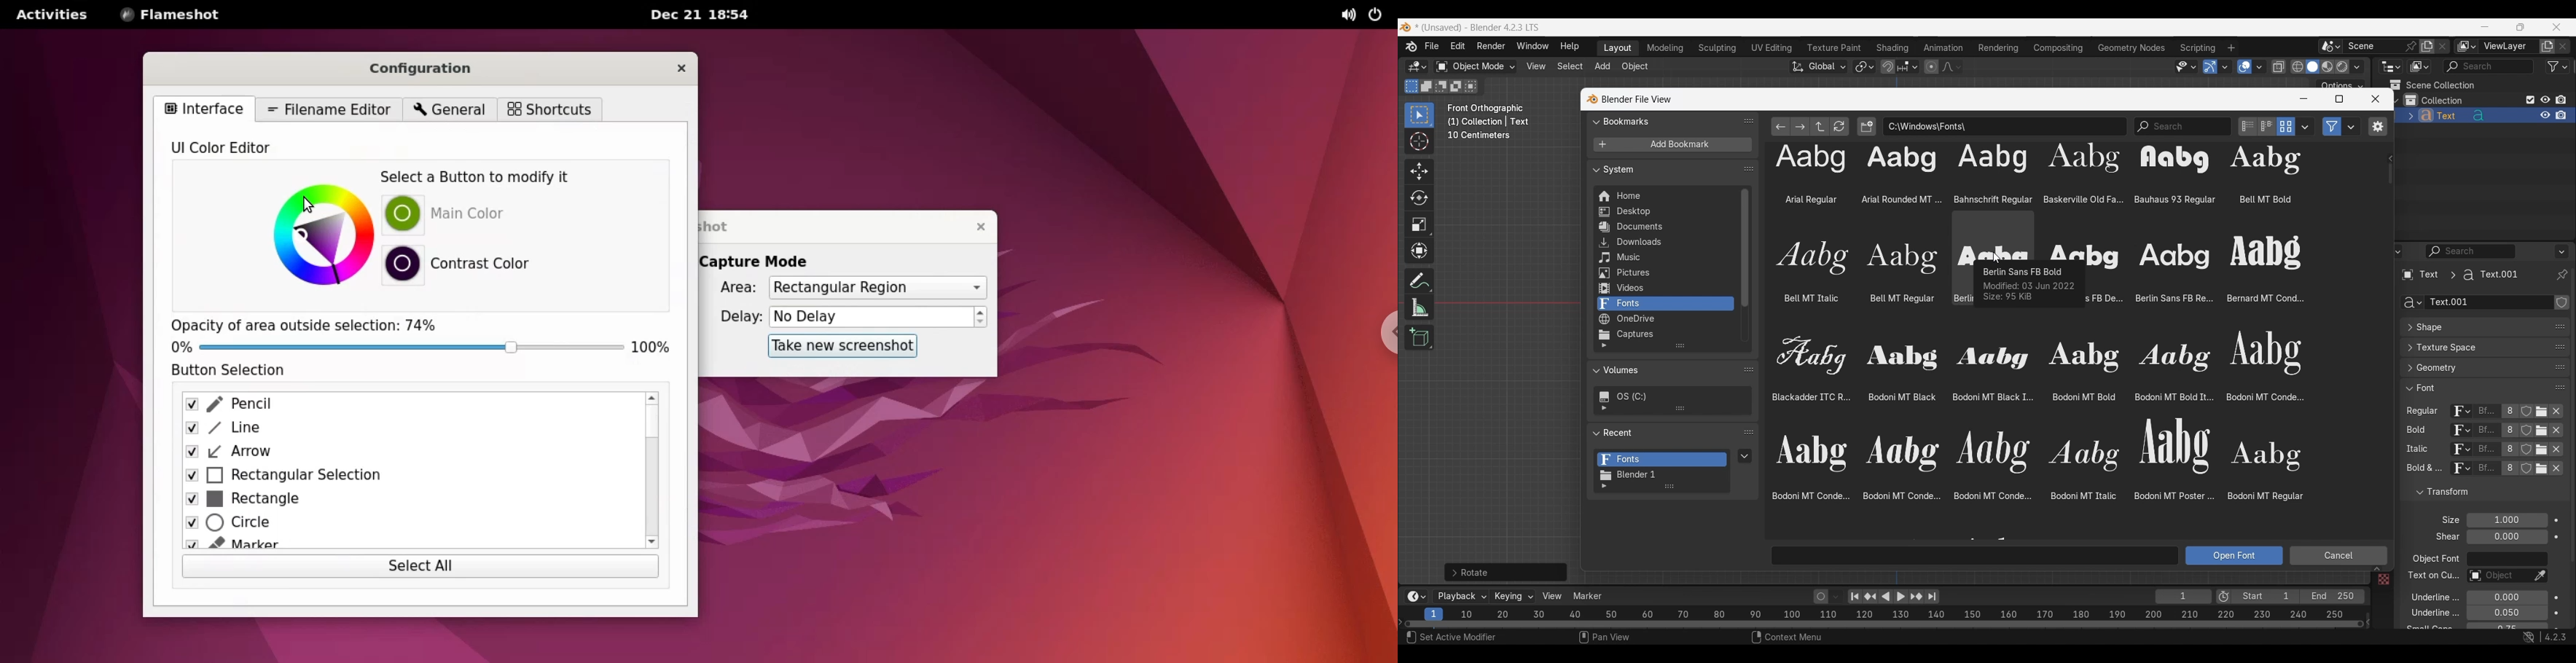  I want to click on UI color editor , so click(229, 148).